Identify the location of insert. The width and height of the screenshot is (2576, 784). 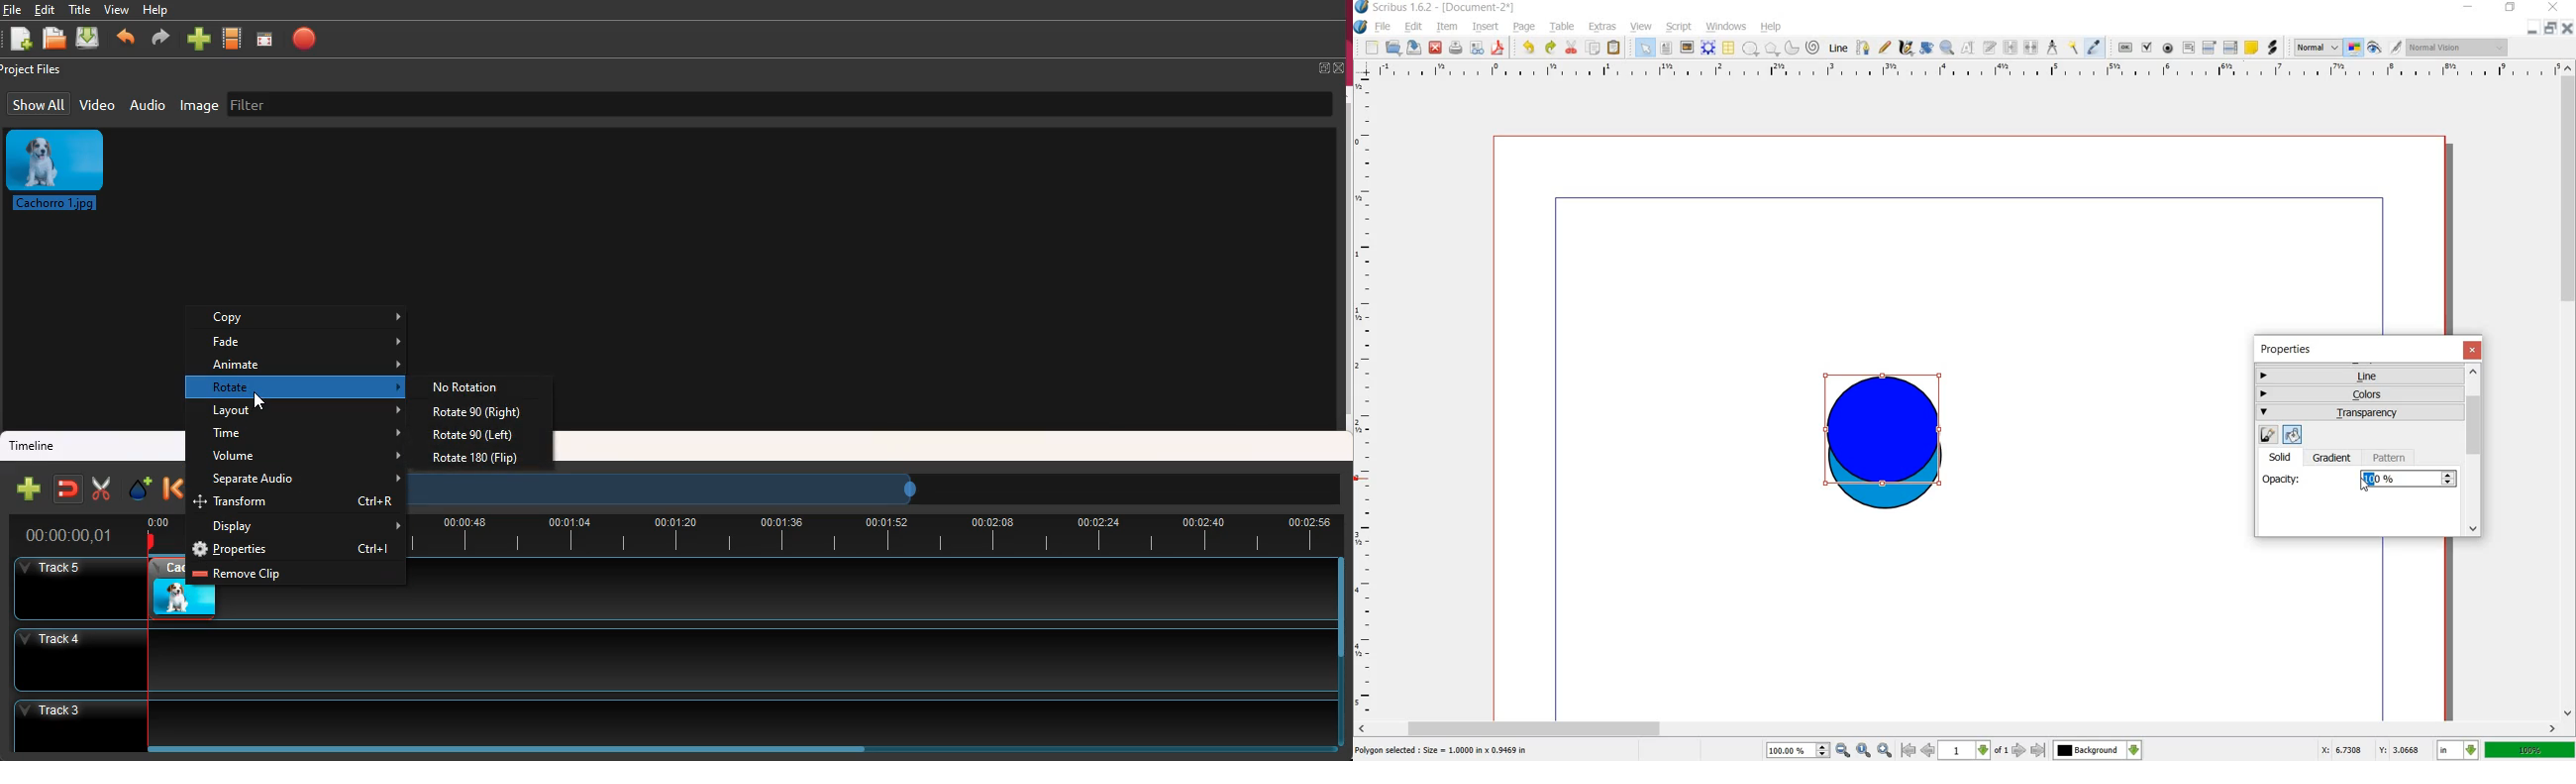
(1486, 28).